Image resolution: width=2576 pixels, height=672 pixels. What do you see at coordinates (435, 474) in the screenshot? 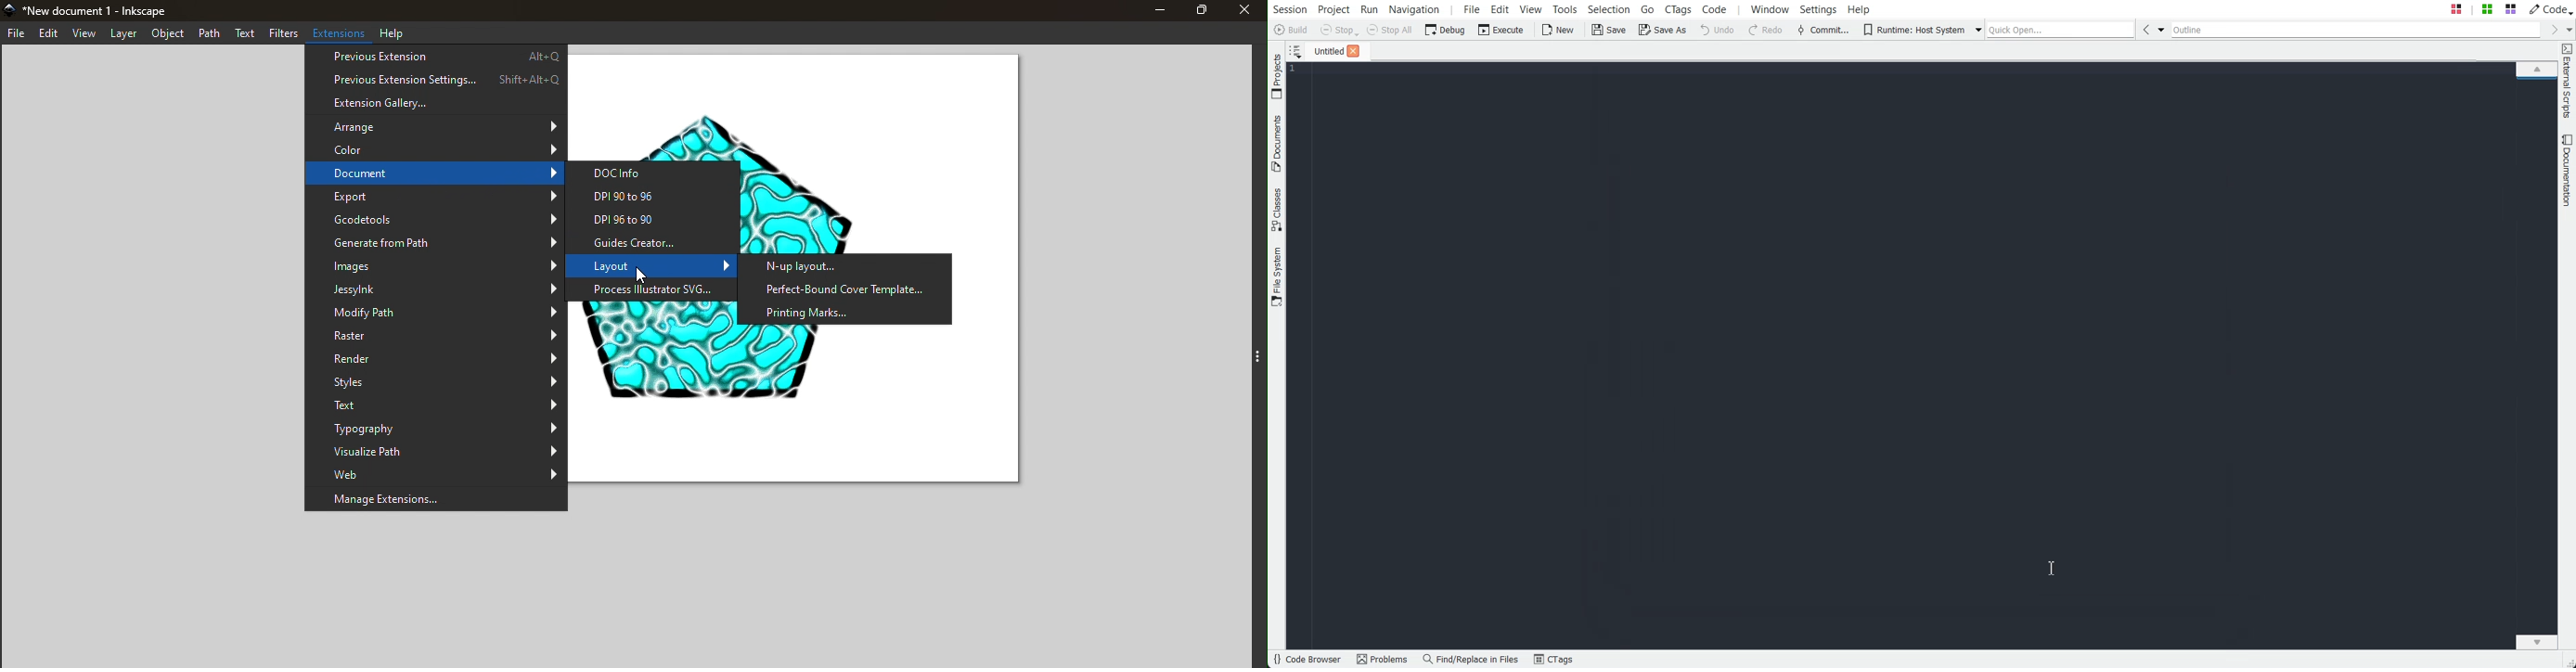
I see `Web` at bounding box center [435, 474].